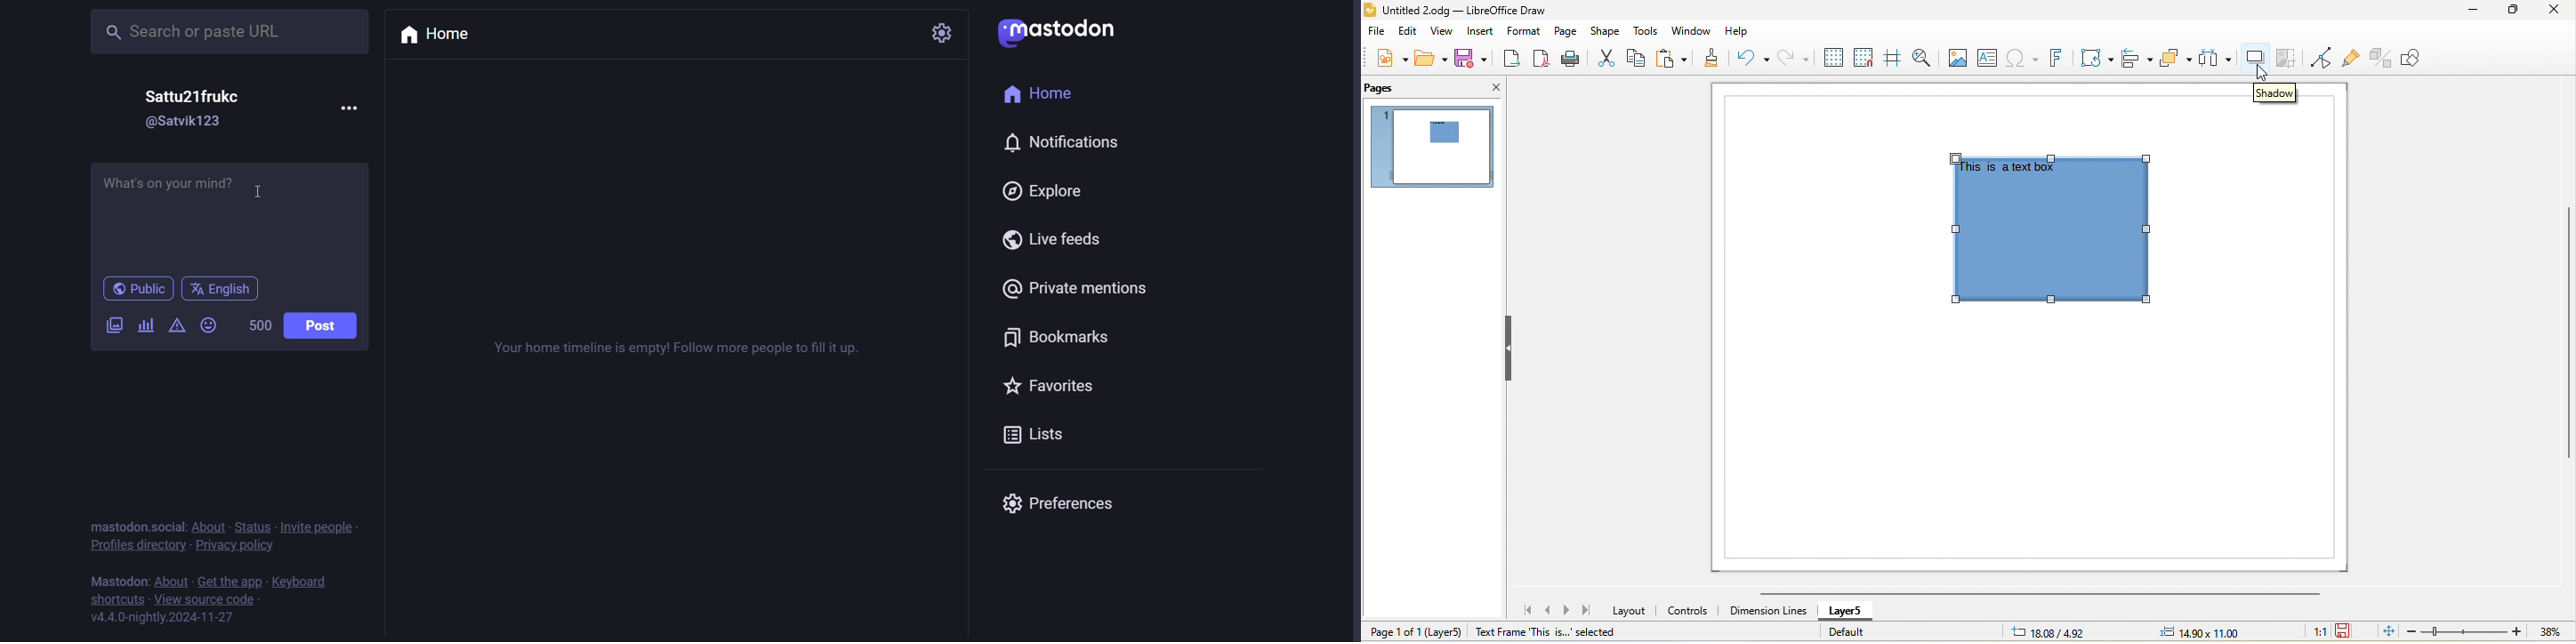 This screenshot has width=2576, height=644. Describe the element at coordinates (139, 290) in the screenshot. I see `public` at that location.